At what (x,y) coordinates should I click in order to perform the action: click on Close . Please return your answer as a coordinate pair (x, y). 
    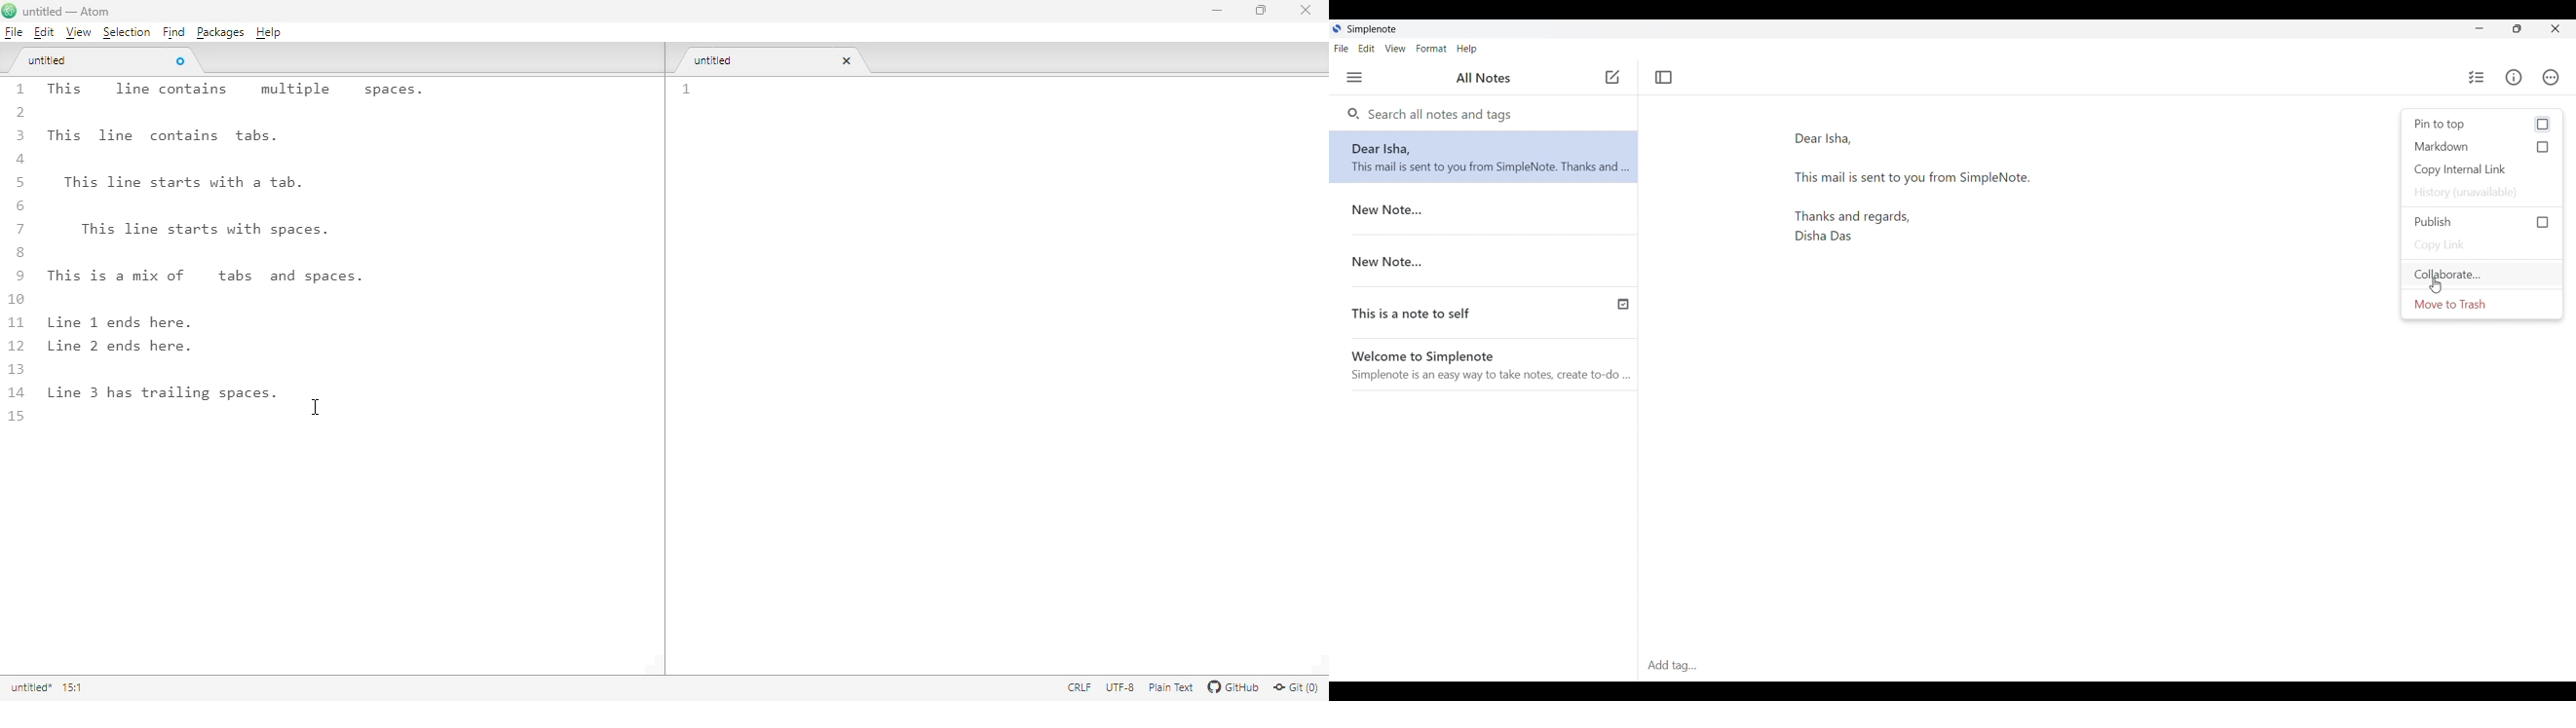
    Looking at the image, I should click on (2555, 29).